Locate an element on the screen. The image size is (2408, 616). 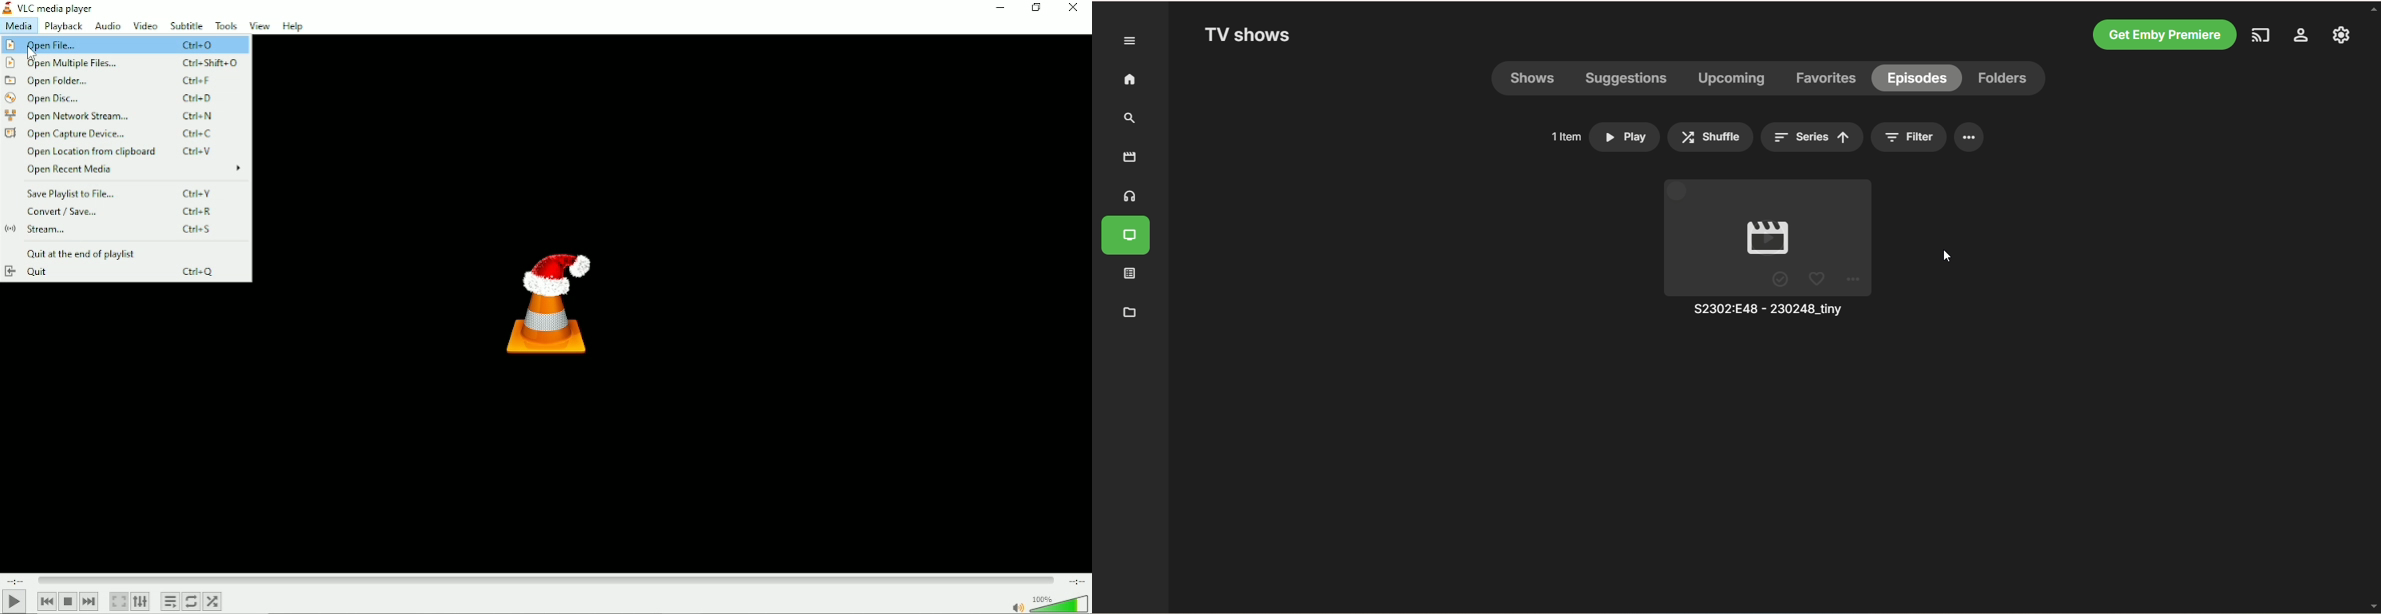
playlist is located at coordinates (1131, 276).